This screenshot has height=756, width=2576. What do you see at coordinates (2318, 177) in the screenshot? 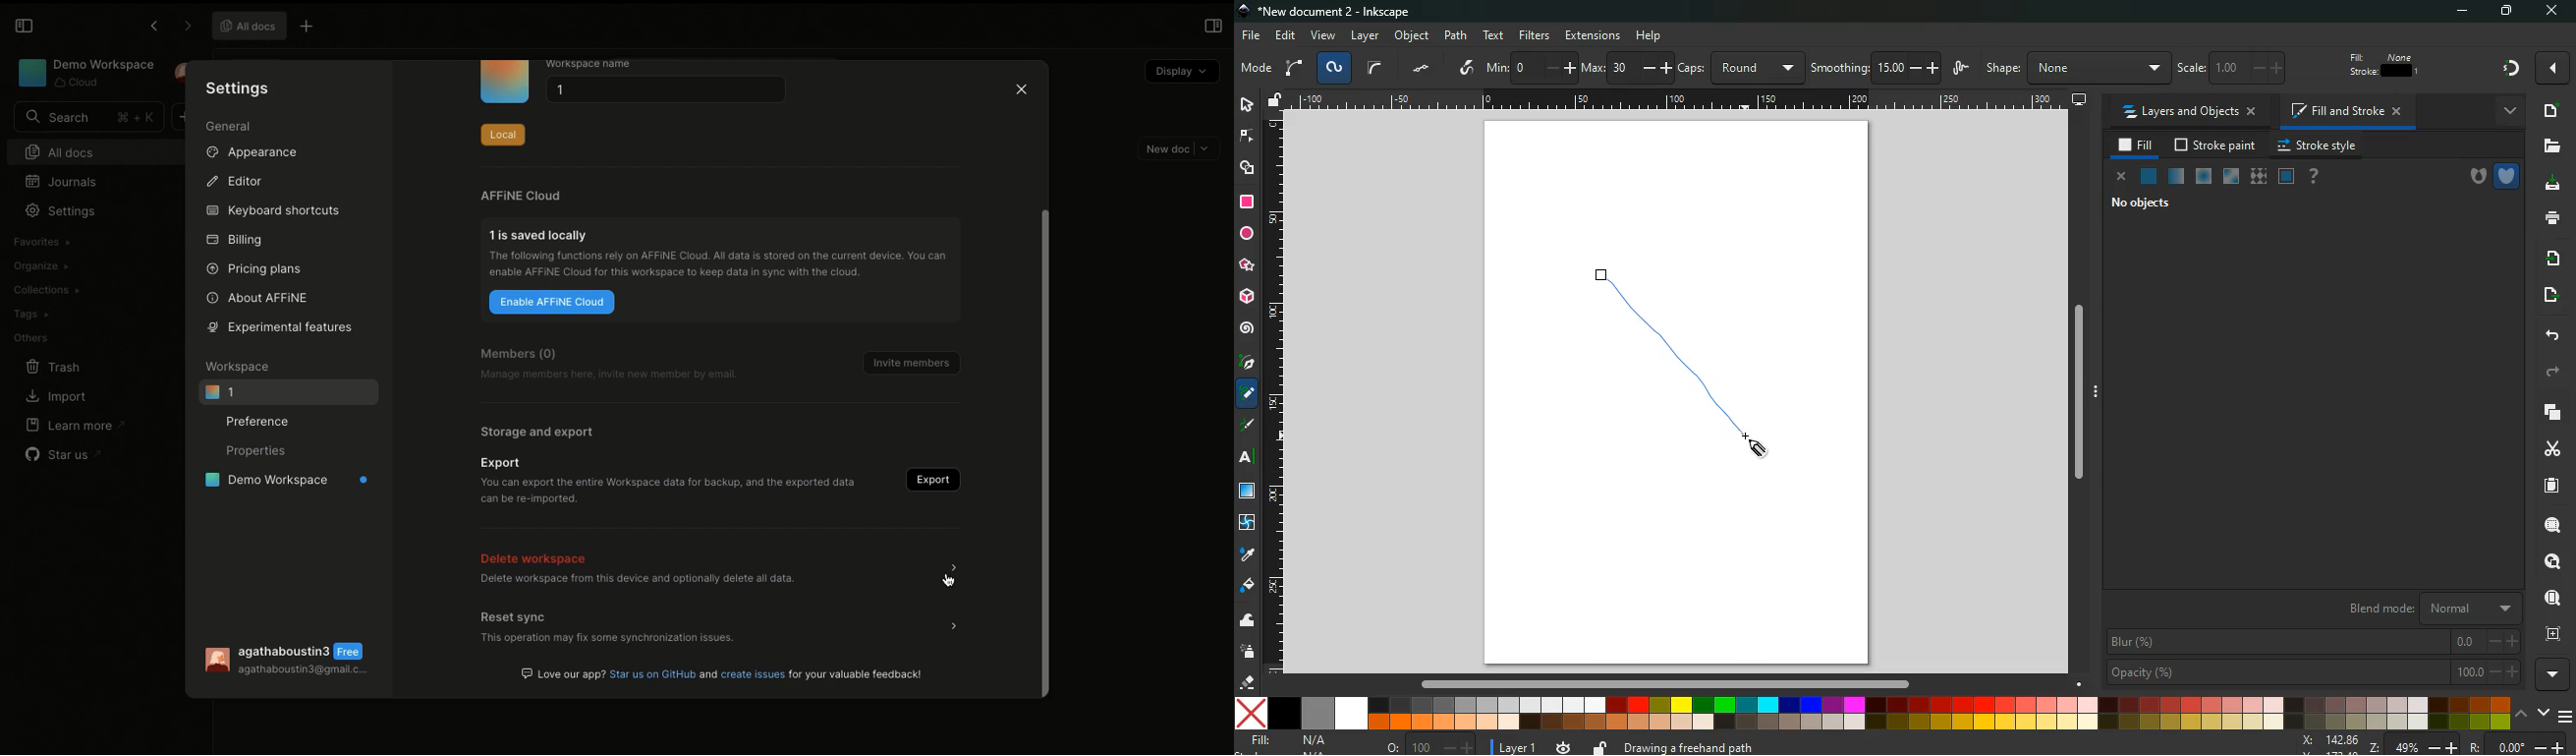
I see `help` at bounding box center [2318, 177].